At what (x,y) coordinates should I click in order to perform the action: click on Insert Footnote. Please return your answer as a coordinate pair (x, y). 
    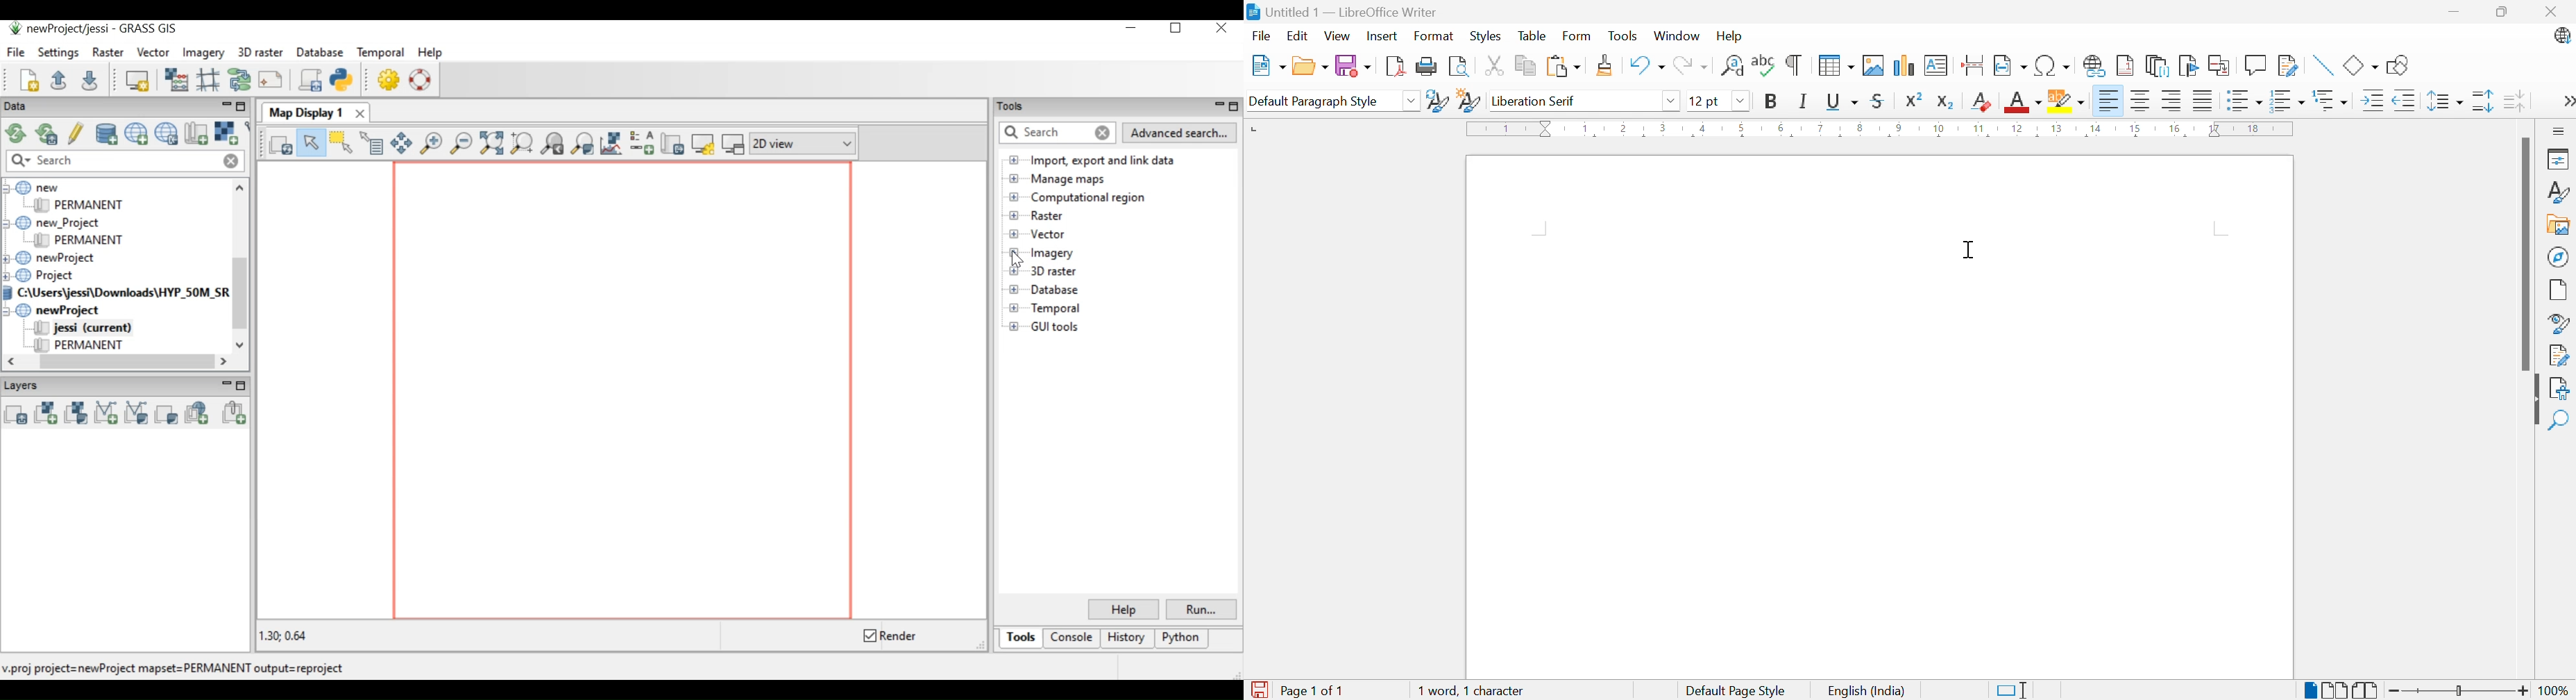
    Looking at the image, I should click on (2124, 67).